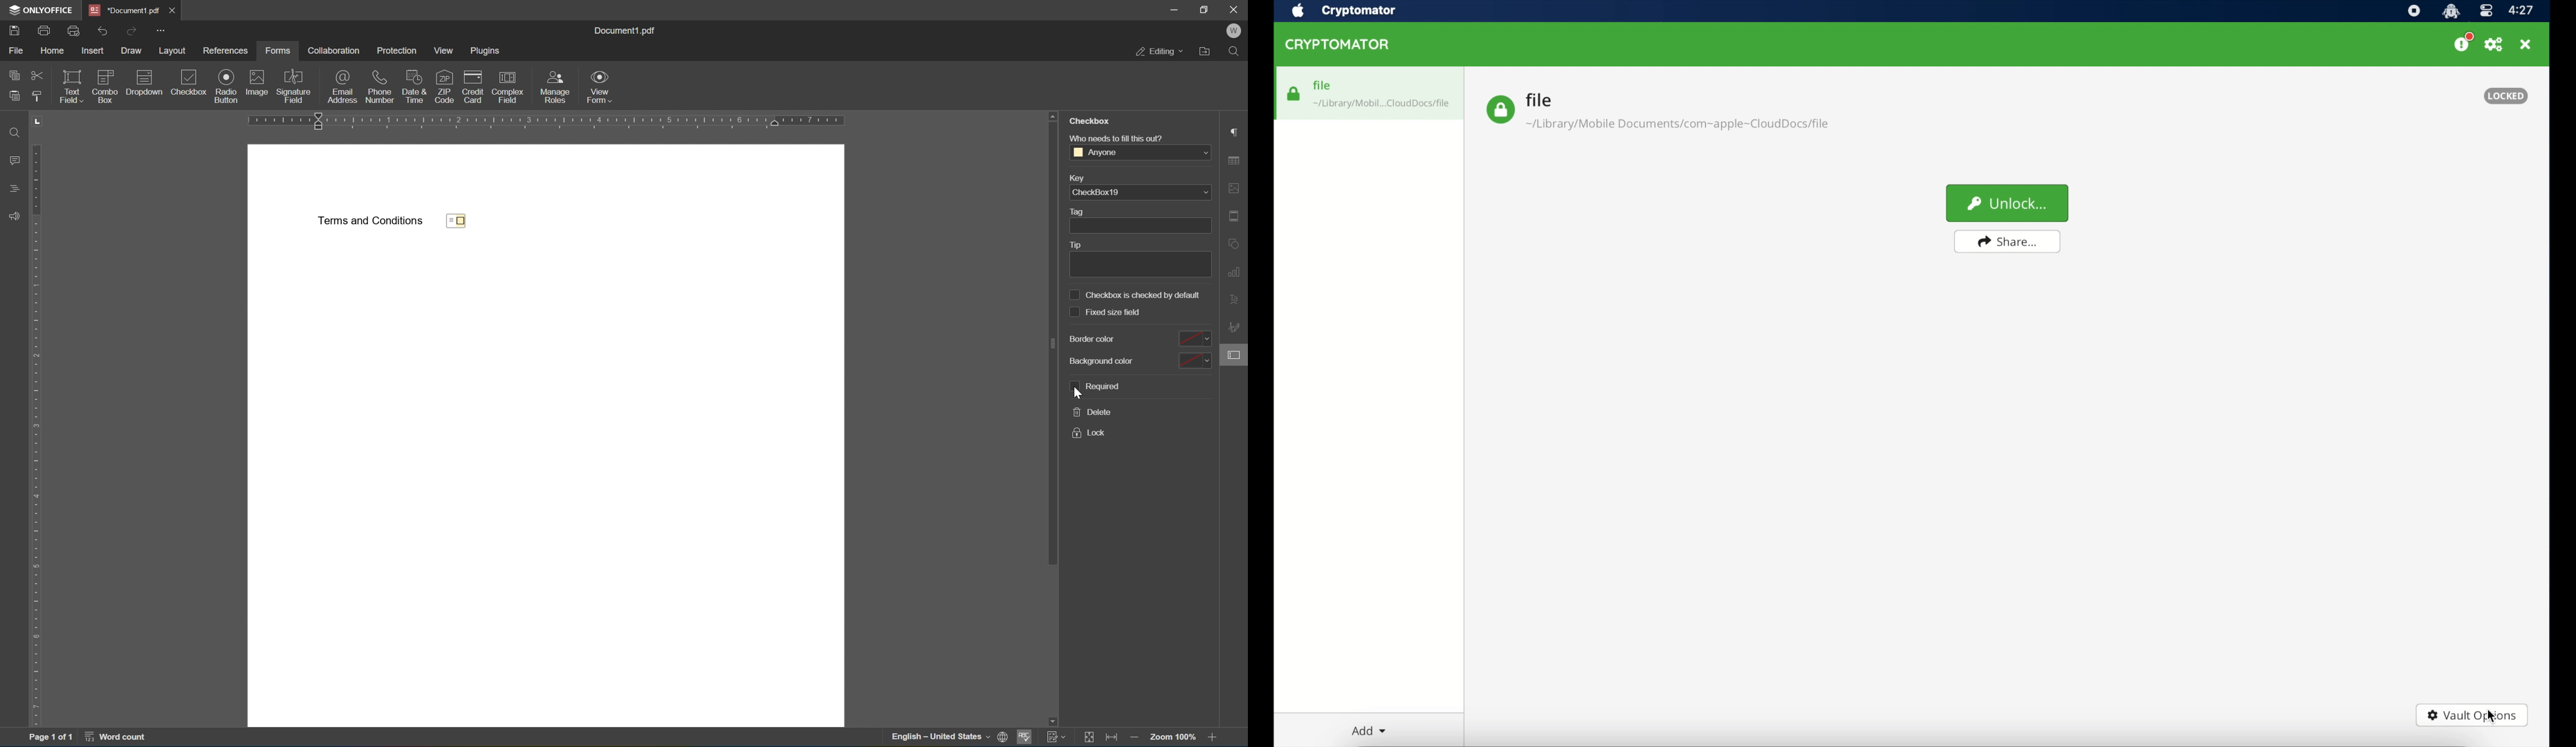 This screenshot has height=756, width=2576. What do you see at coordinates (105, 86) in the screenshot?
I see `combo box` at bounding box center [105, 86].